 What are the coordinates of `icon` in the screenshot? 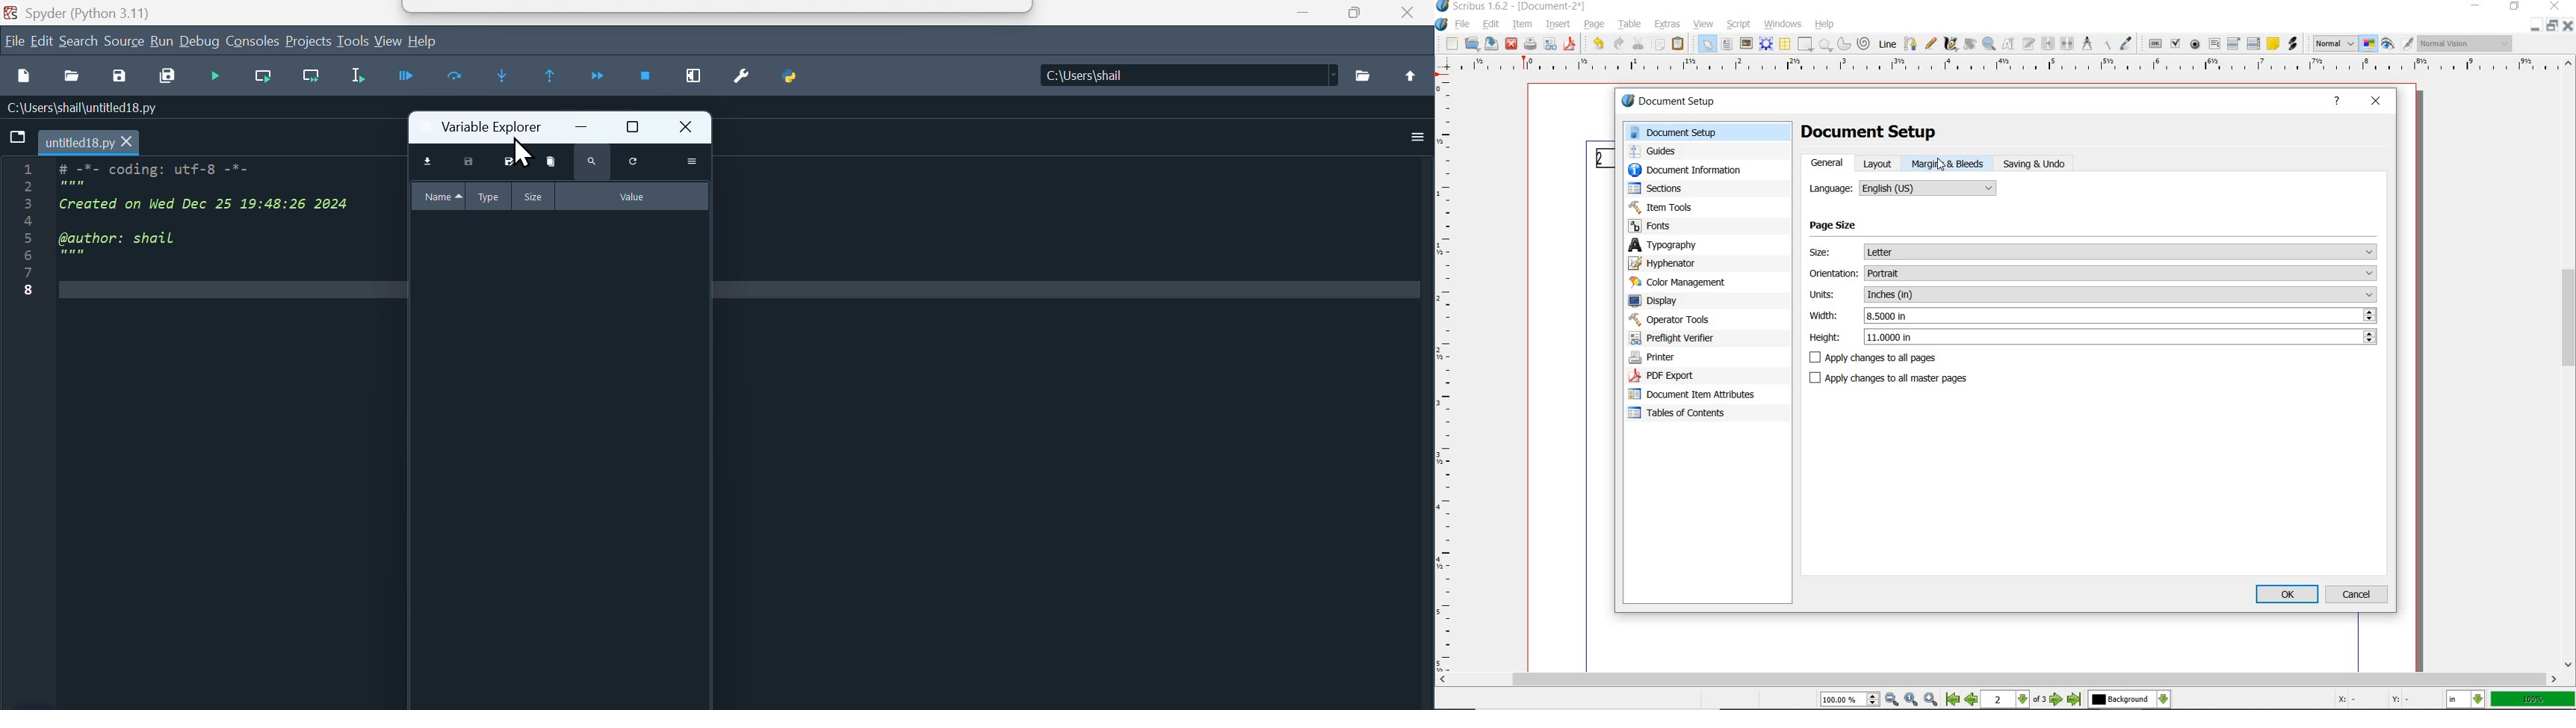 It's located at (1415, 75).